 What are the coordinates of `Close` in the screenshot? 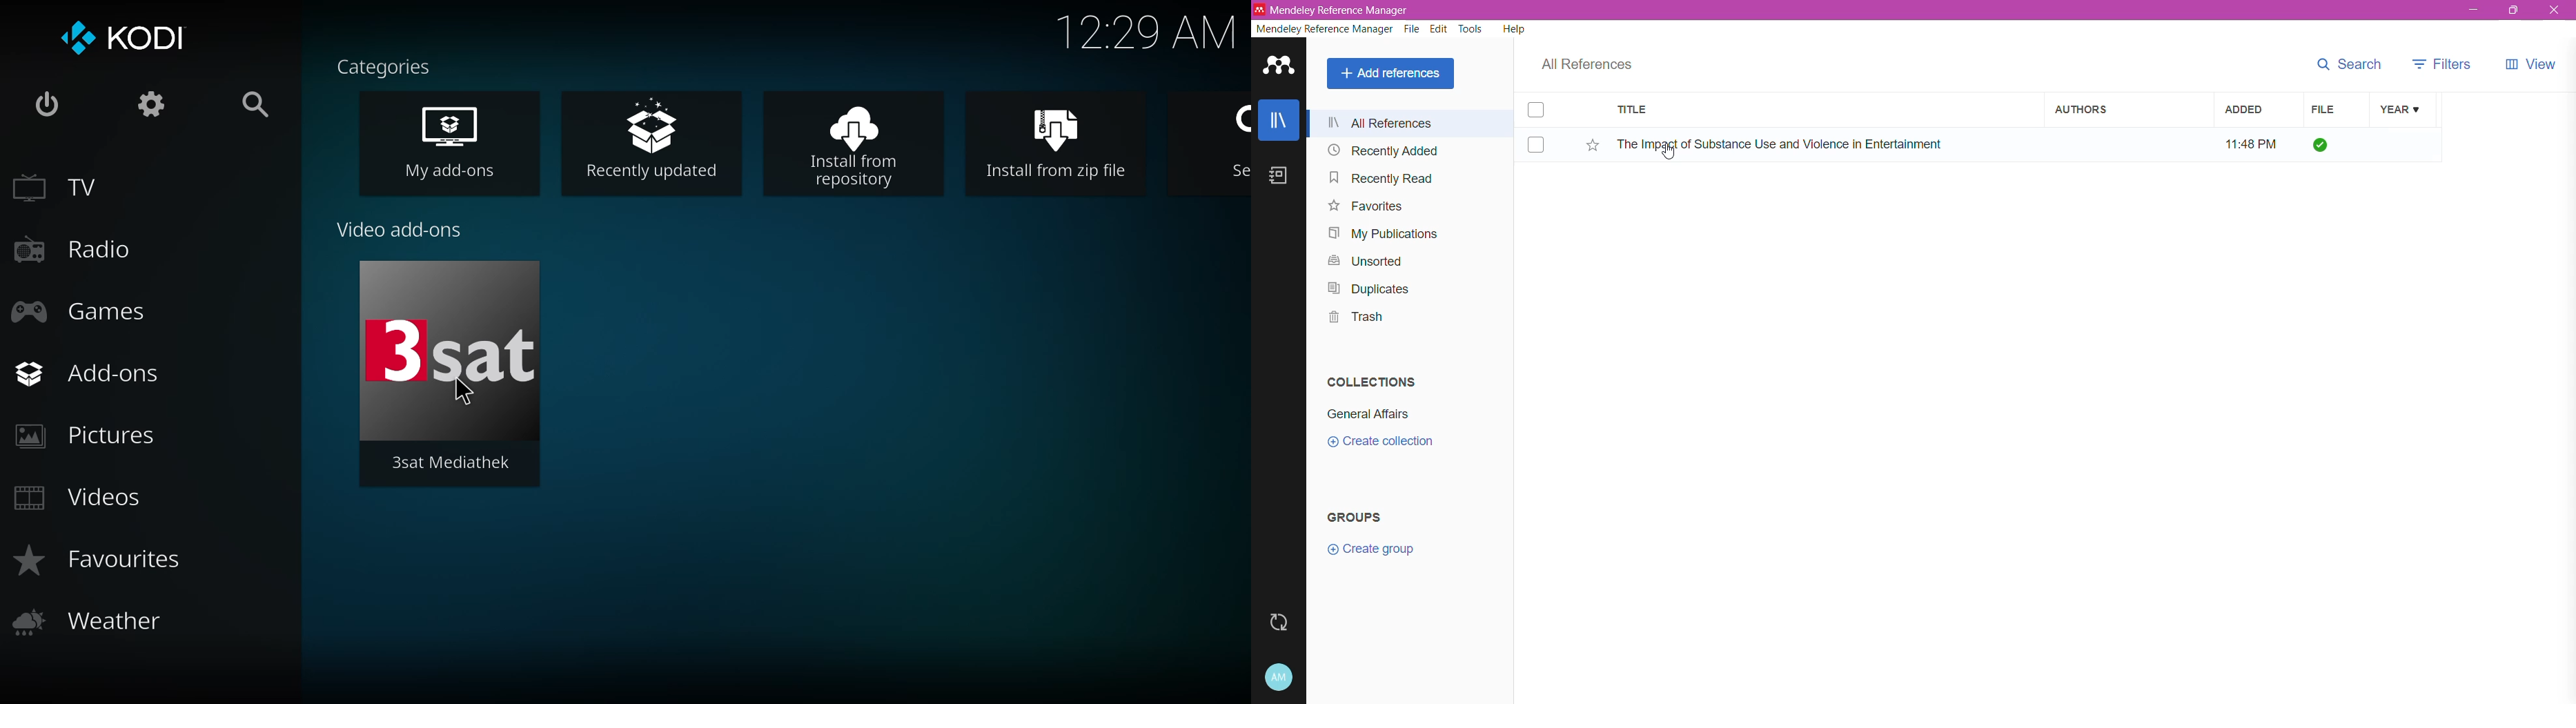 It's located at (2554, 10).